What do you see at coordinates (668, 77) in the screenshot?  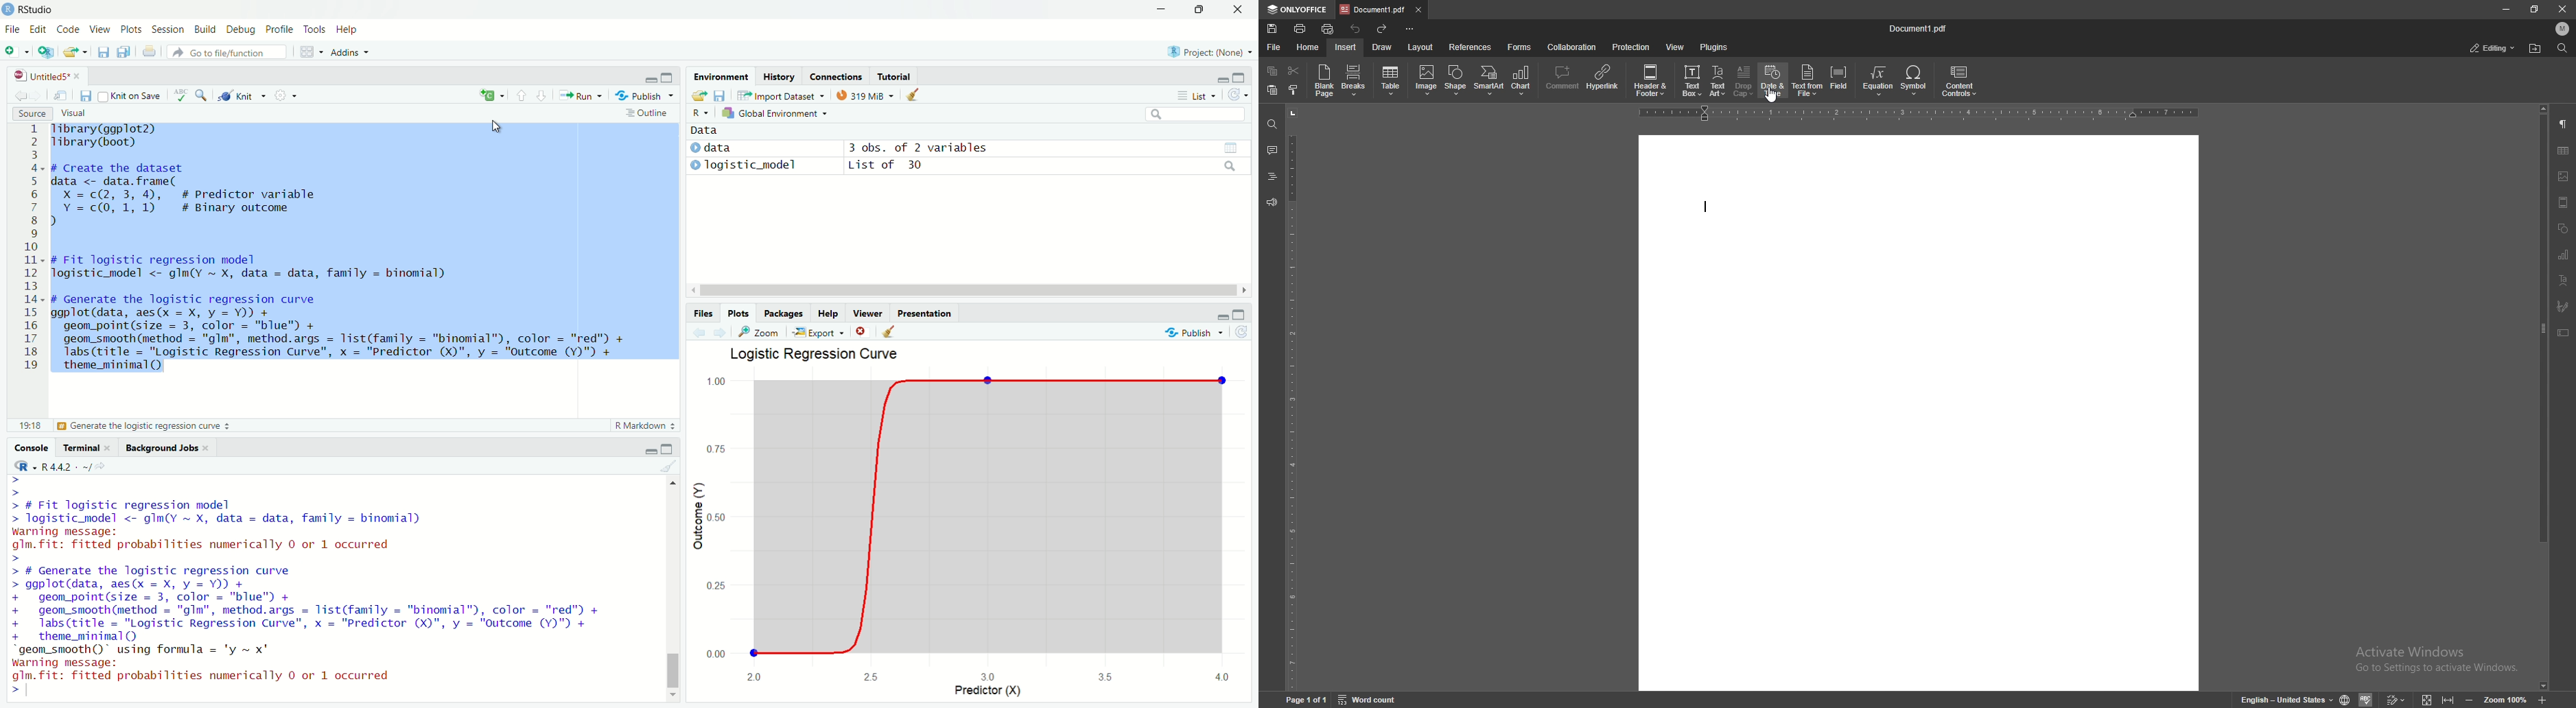 I see `maximize` at bounding box center [668, 77].